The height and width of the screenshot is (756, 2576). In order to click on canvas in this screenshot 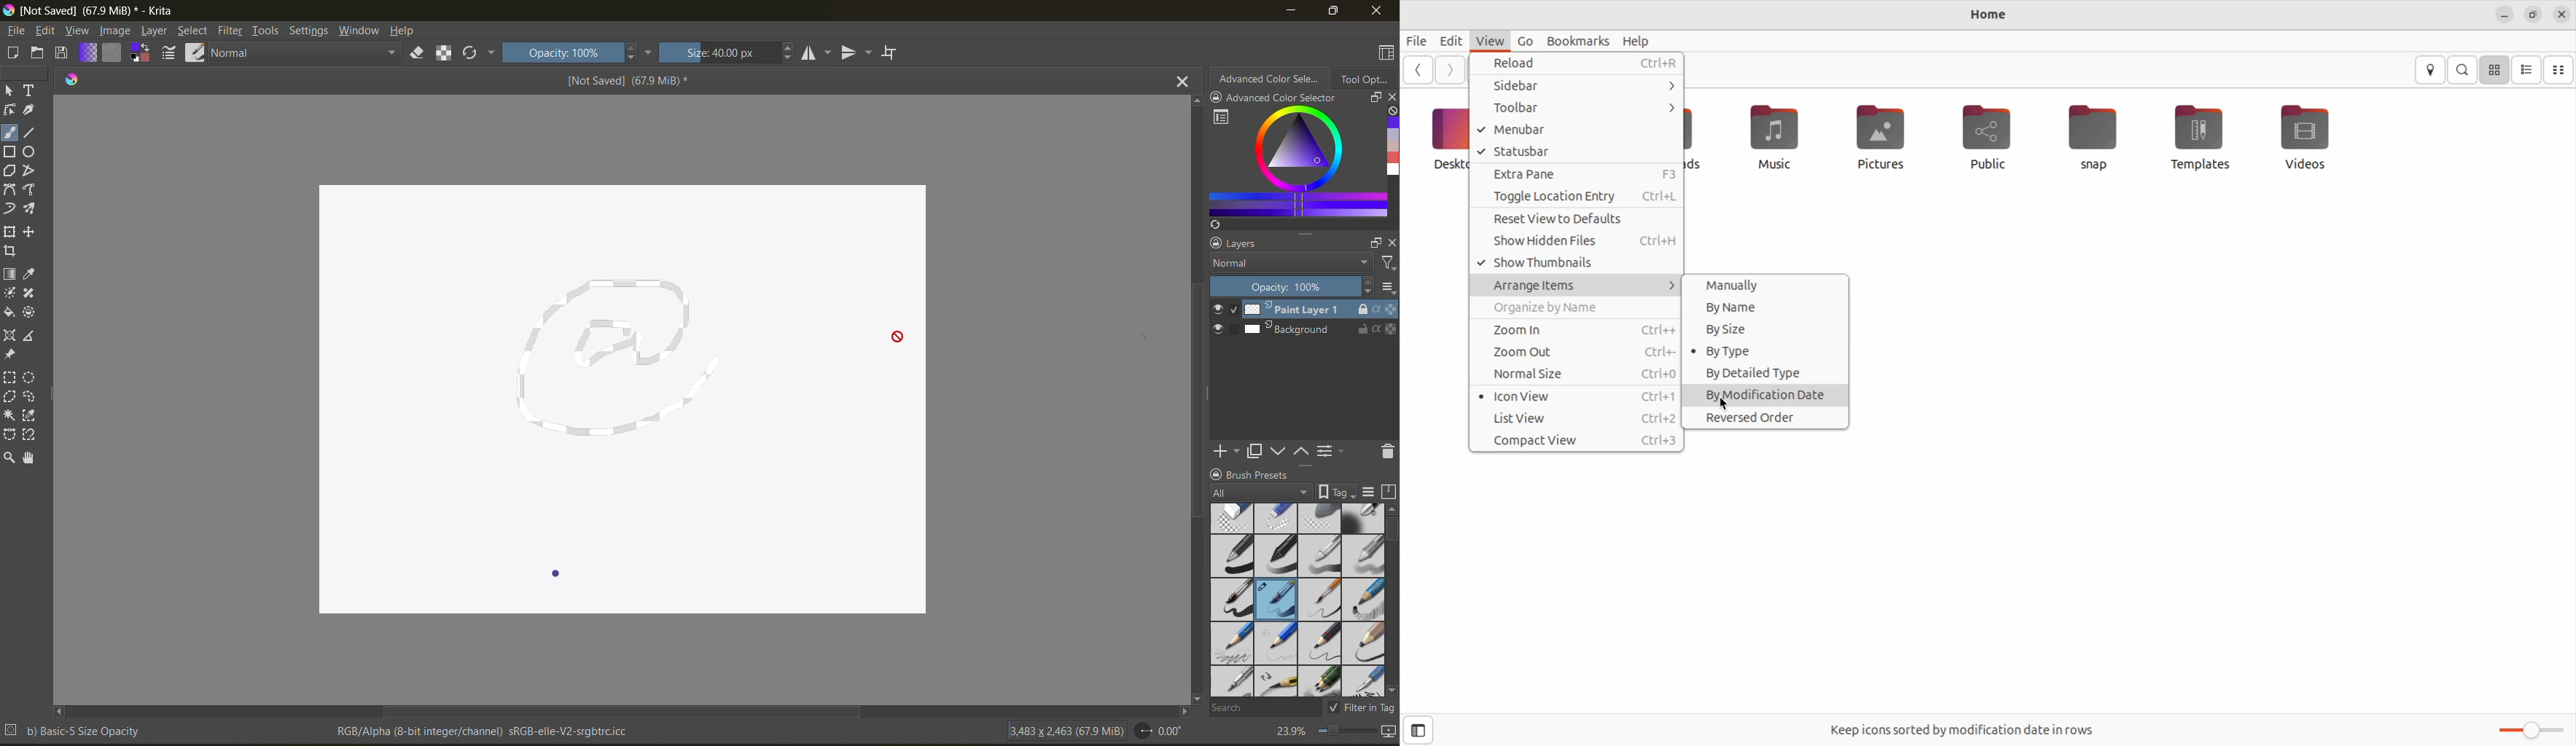, I will do `click(623, 400)`.